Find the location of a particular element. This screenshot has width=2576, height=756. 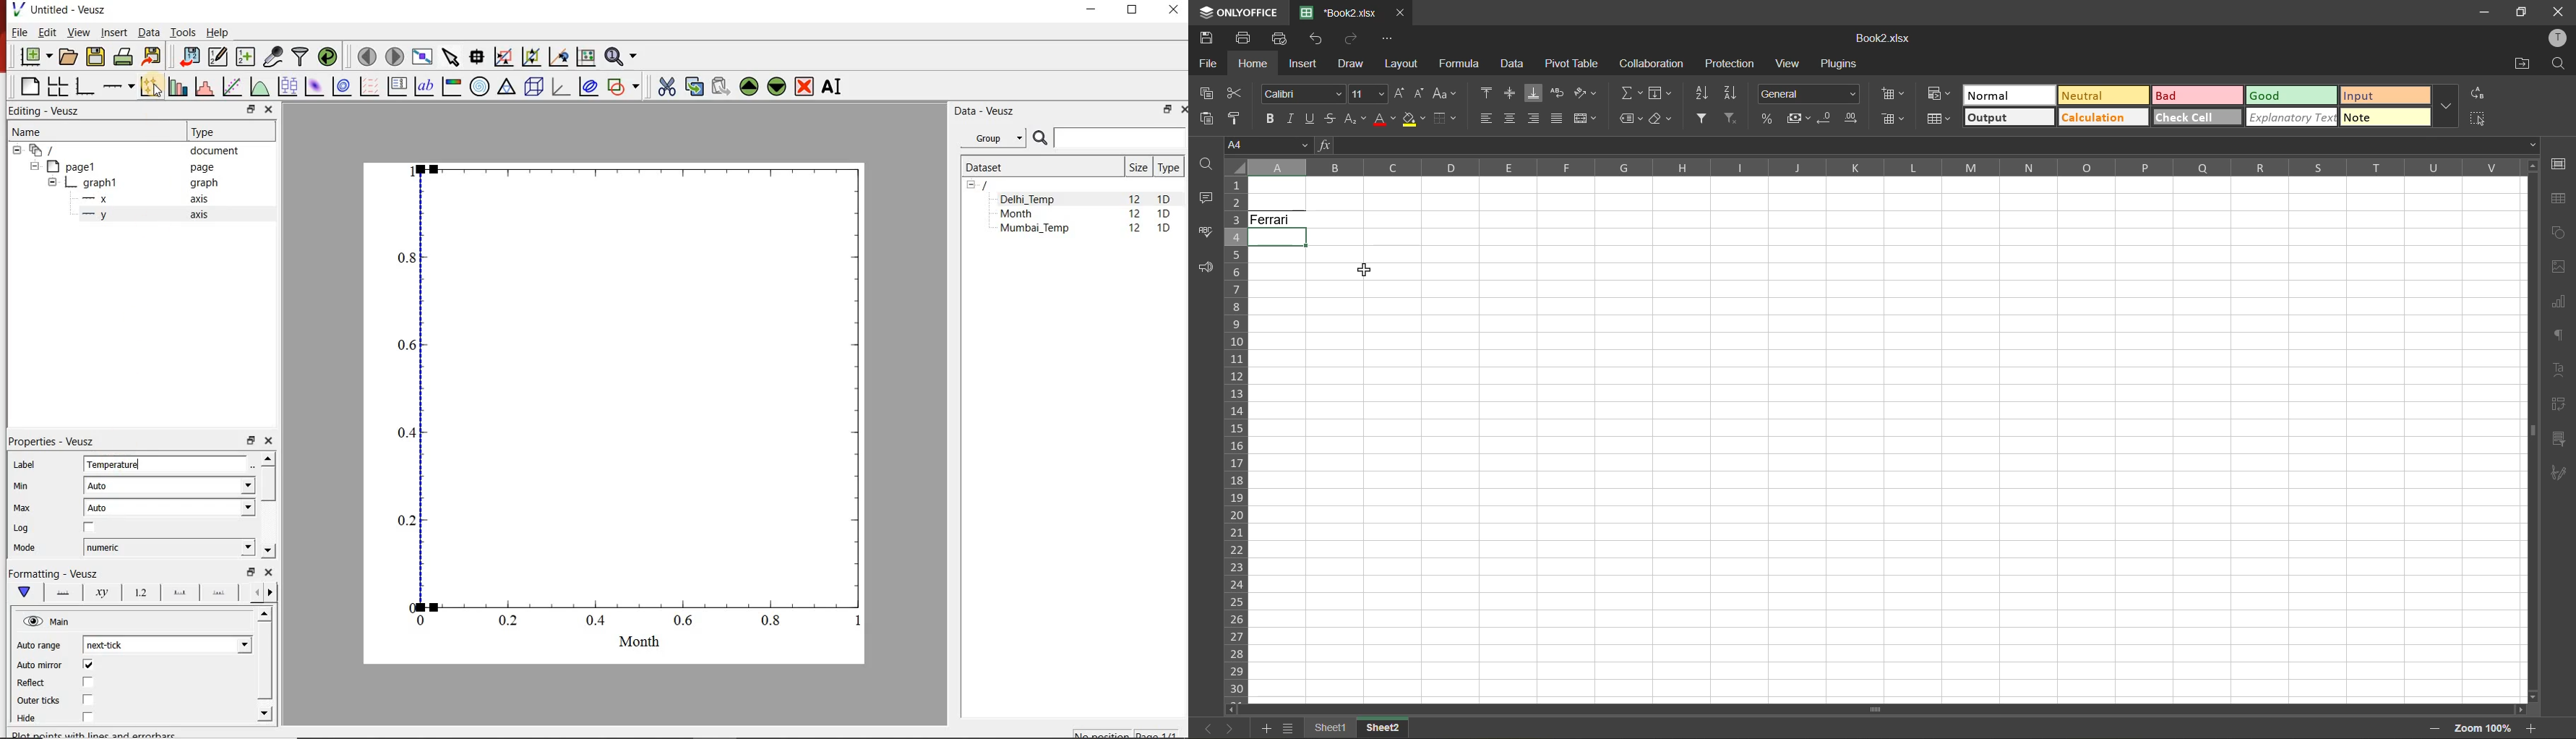

format as table is located at coordinates (1940, 120).